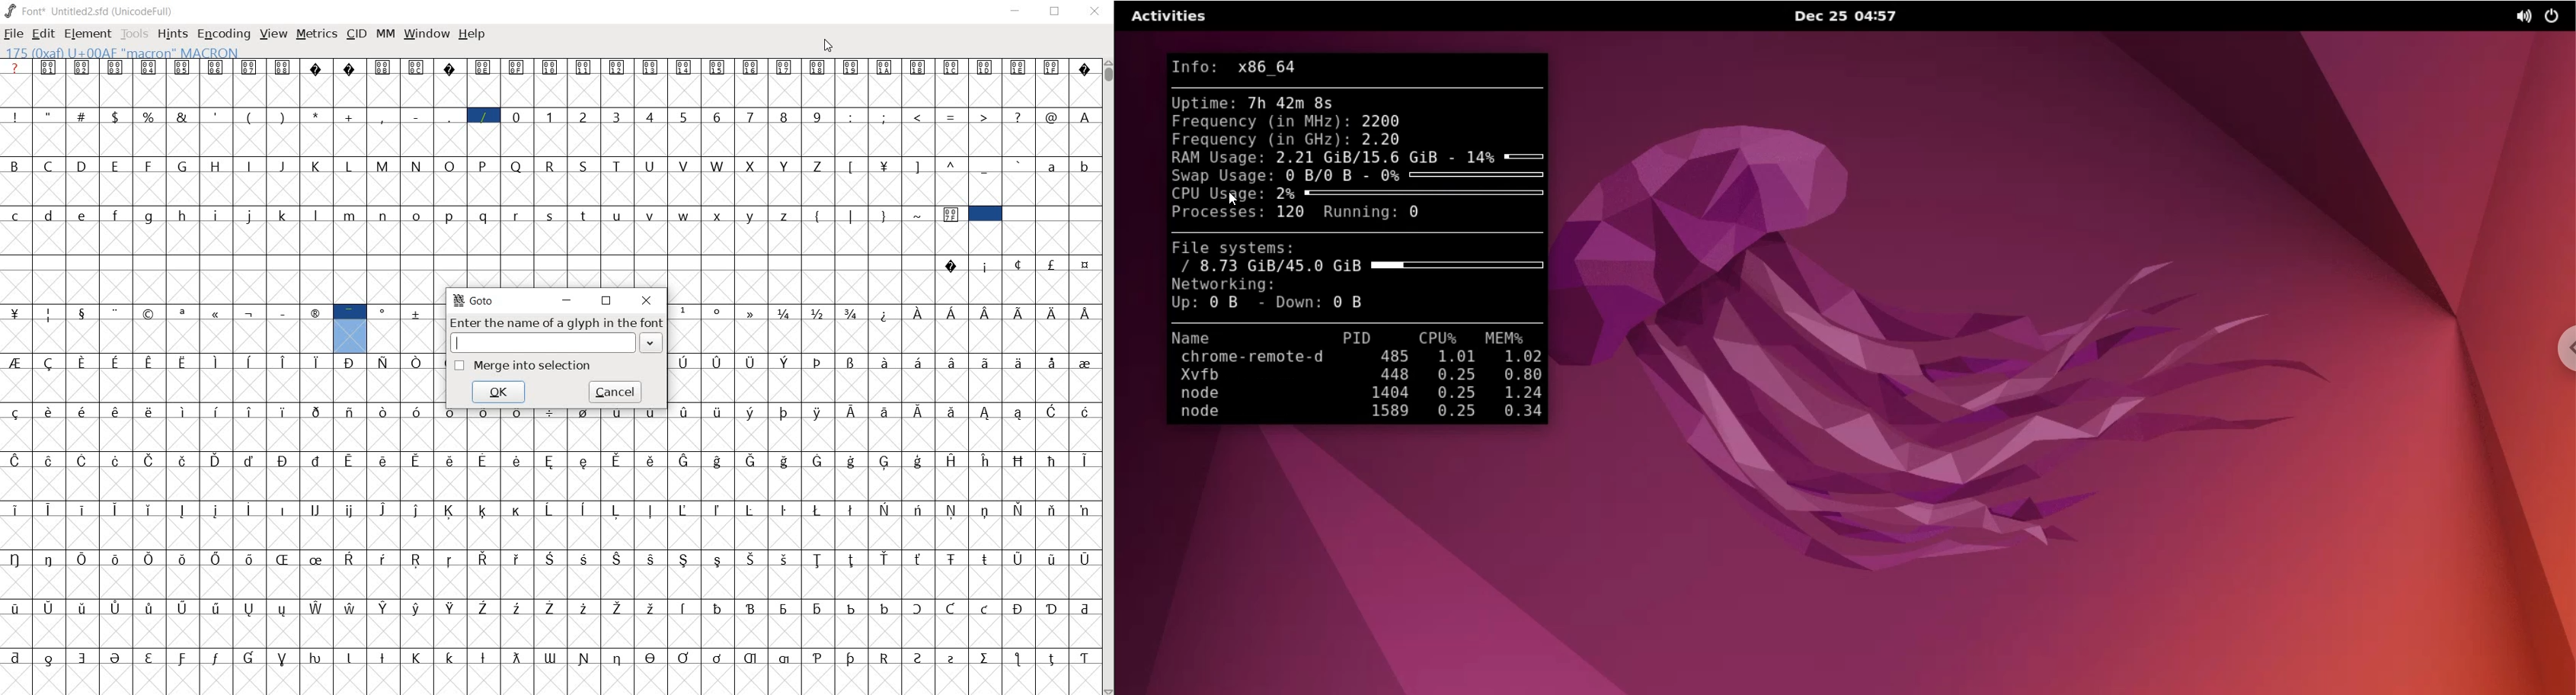 Image resolution: width=2576 pixels, height=700 pixels. Describe the element at coordinates (1016, 280) in the screenshot. I see `special characters` at that location.